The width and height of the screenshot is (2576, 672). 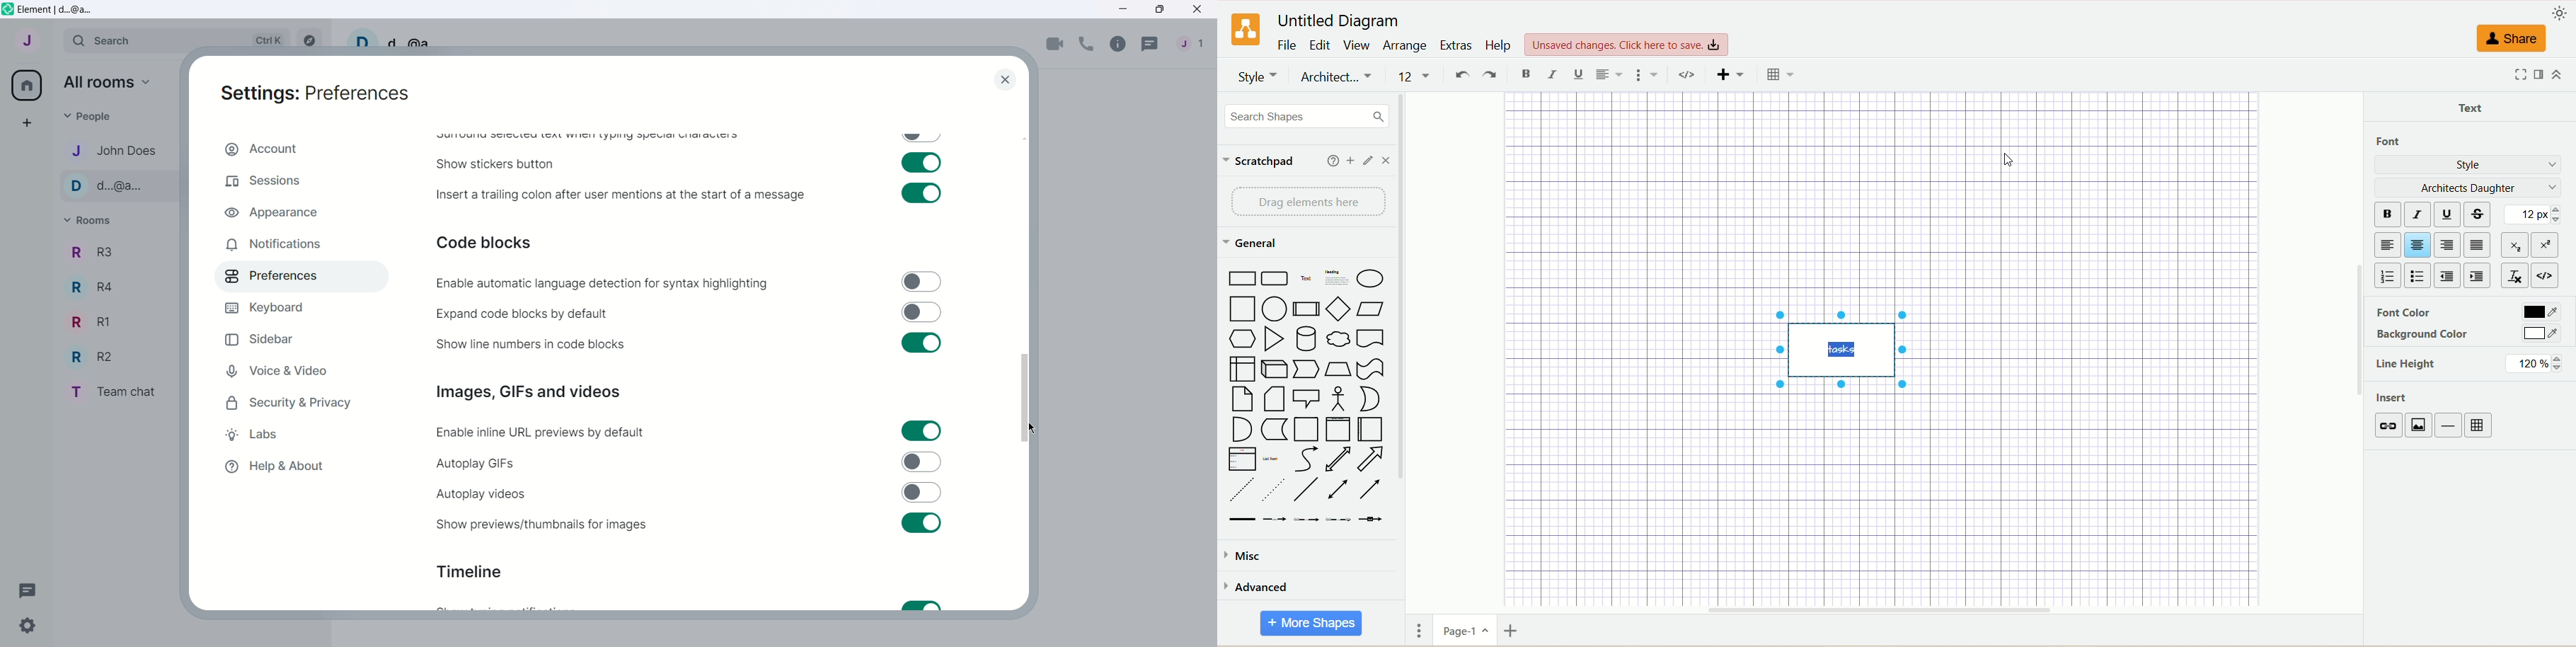 I want to click on Room info, so click(x=1118, y=45).